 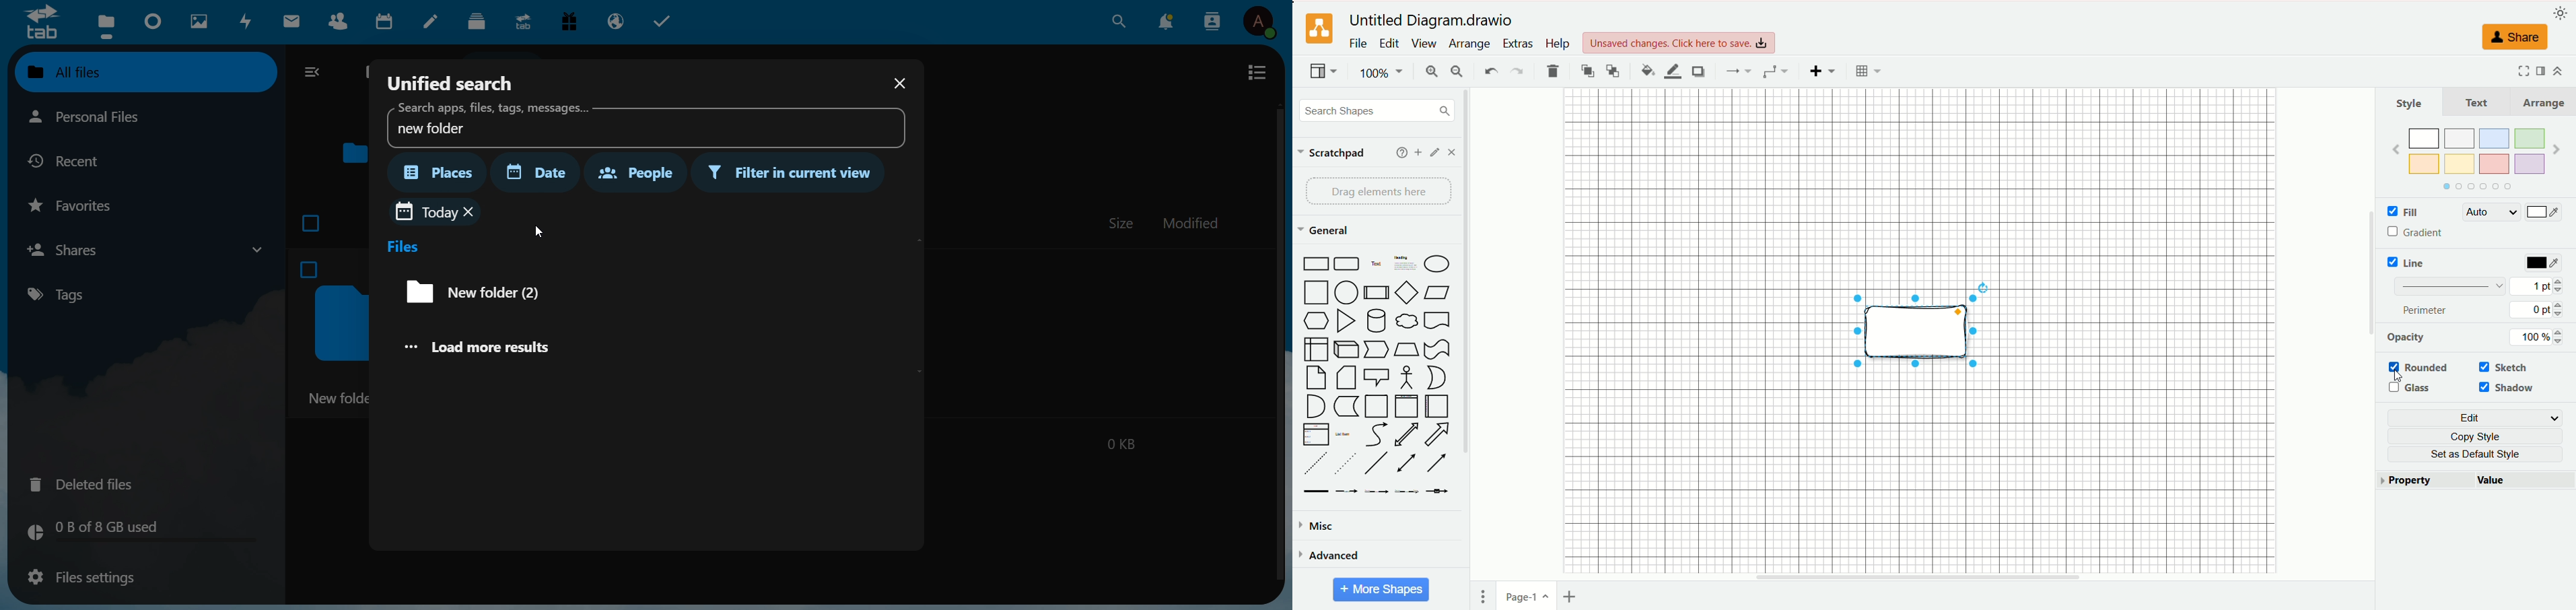 I want to click on size, so click(x=1122, y=223).